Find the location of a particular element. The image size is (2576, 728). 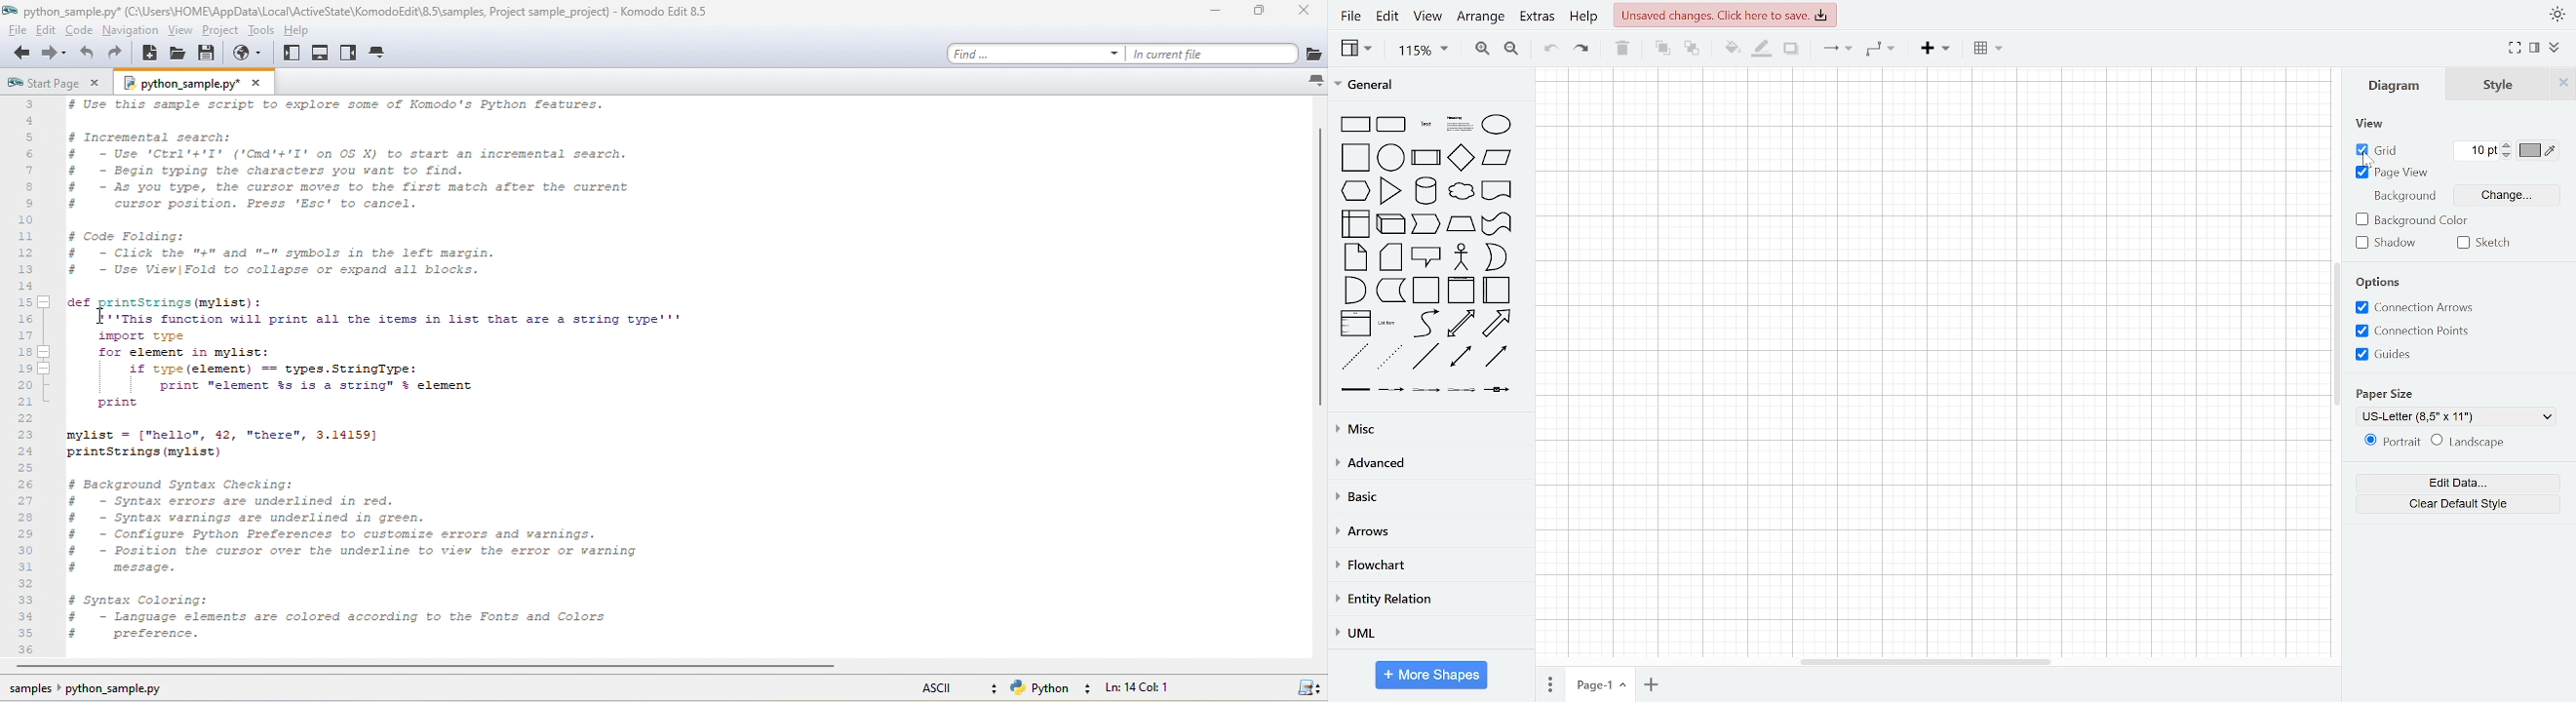

actor is located at coordinates (1464, 256).